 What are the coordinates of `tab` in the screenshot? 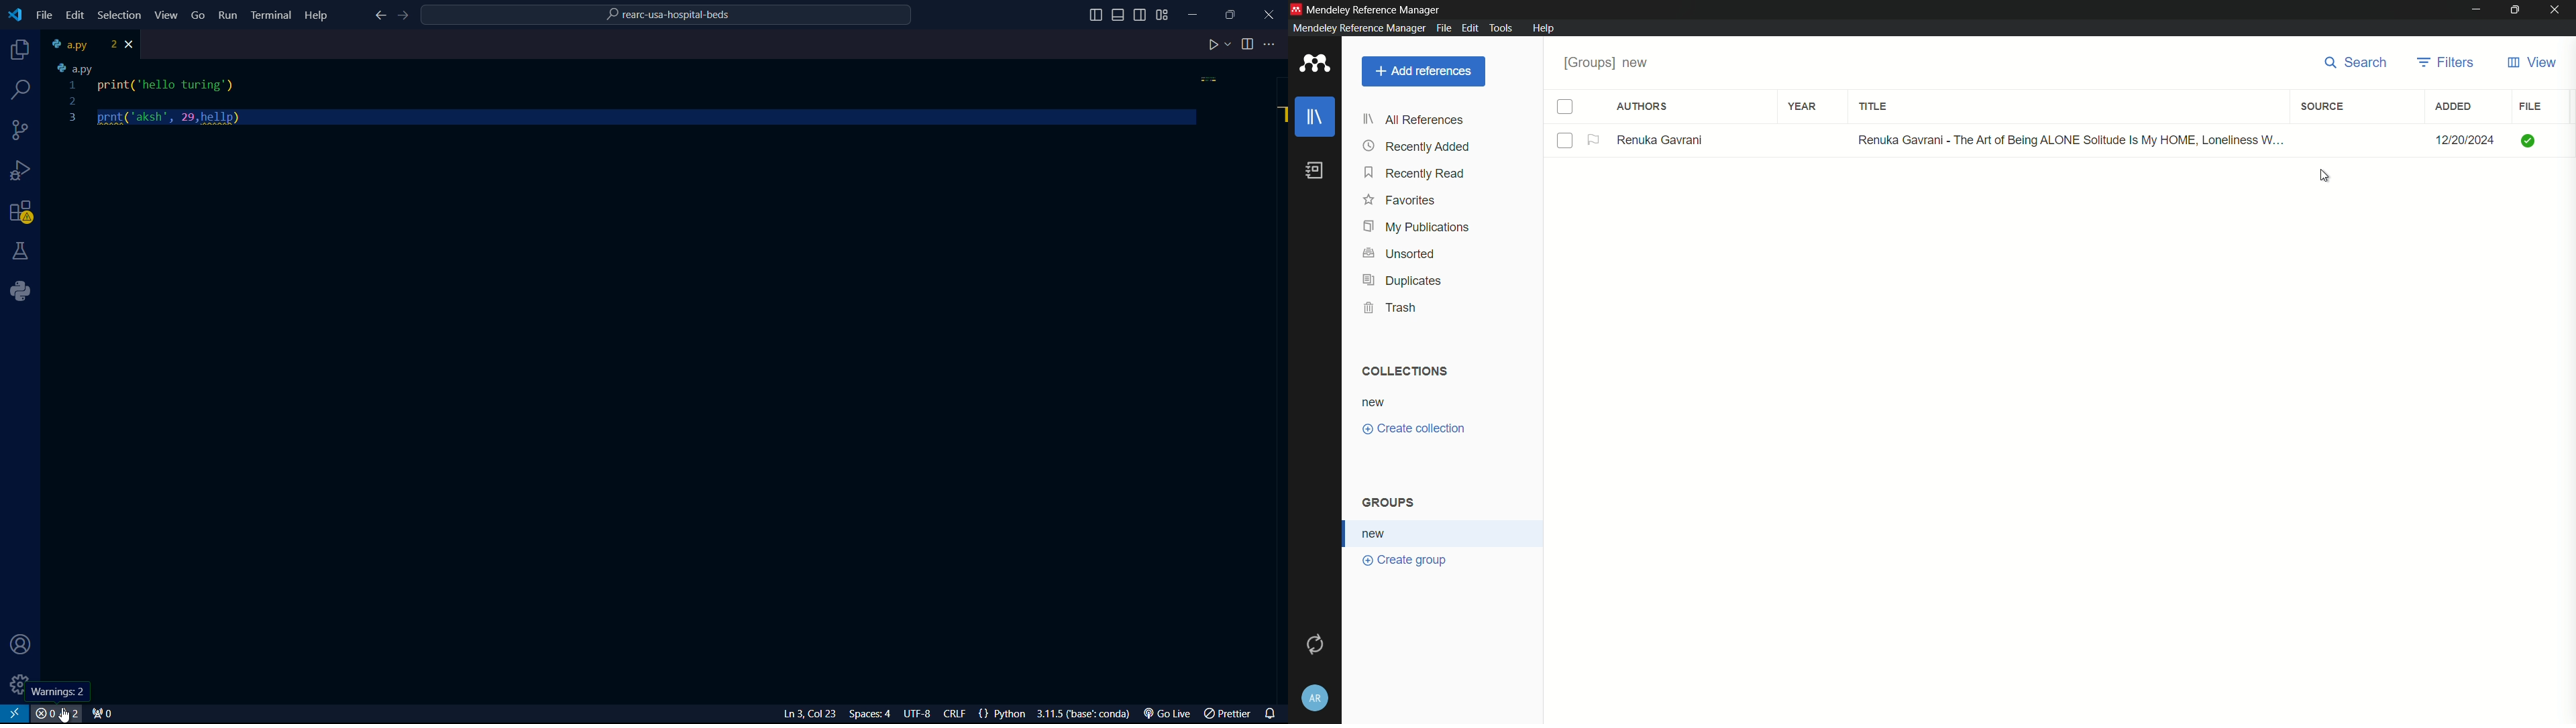 It's located at (81, 44).